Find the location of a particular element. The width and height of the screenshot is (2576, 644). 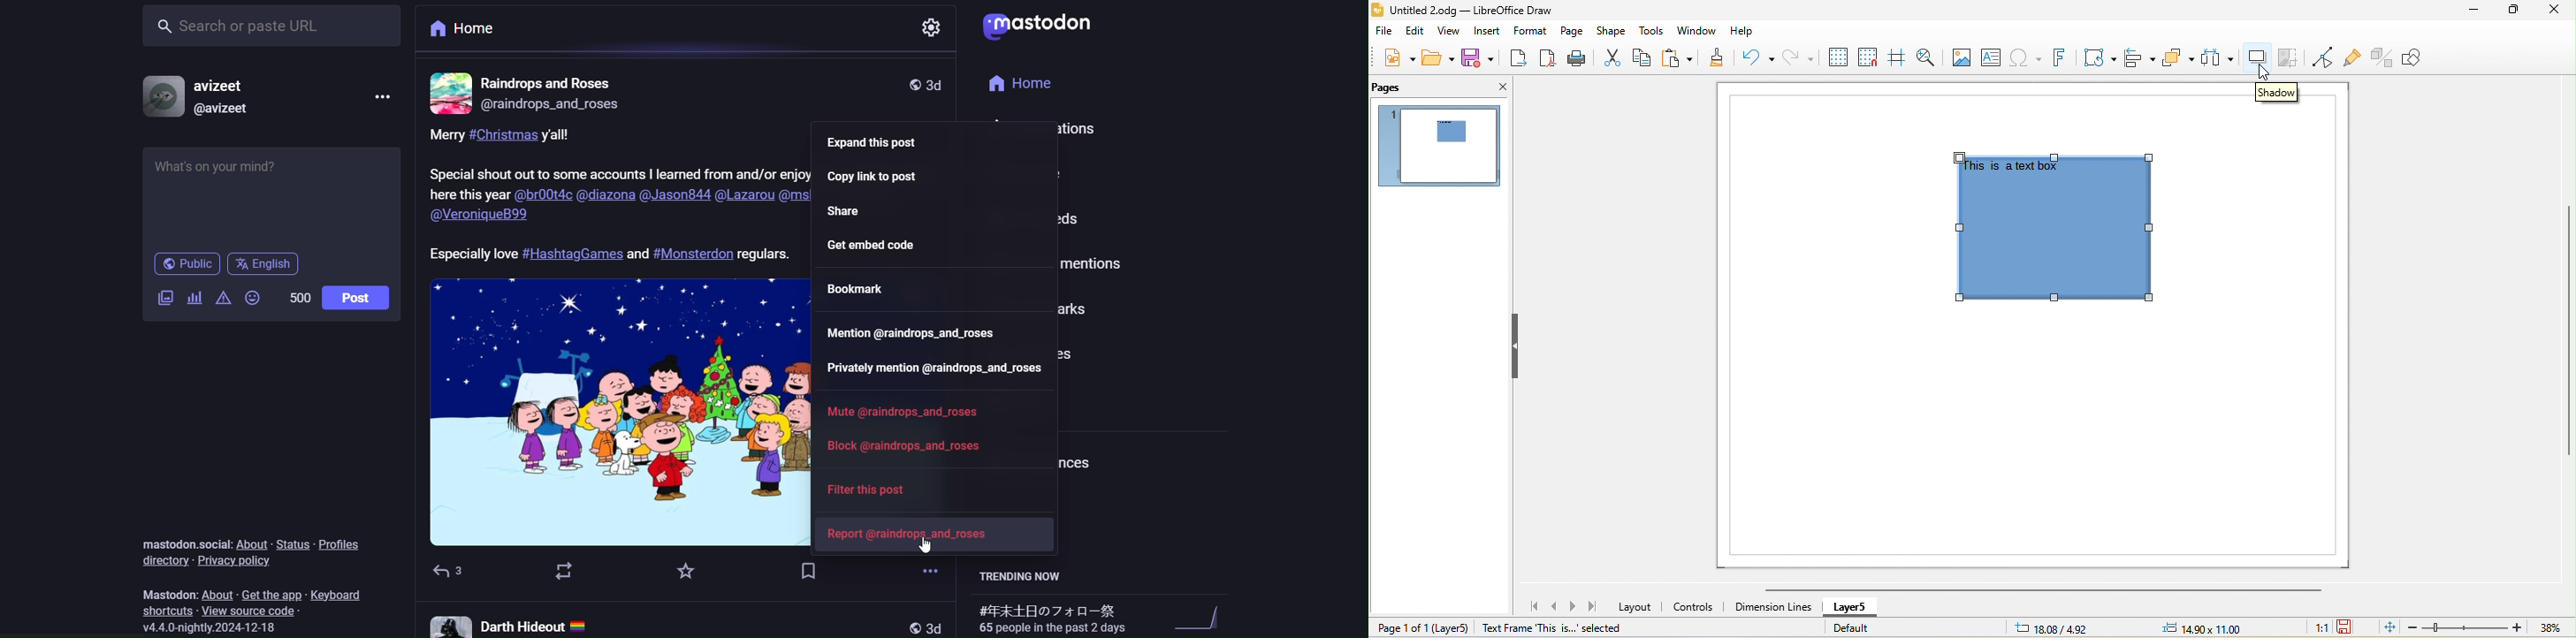

insert is located at coordinates (1486, 32).